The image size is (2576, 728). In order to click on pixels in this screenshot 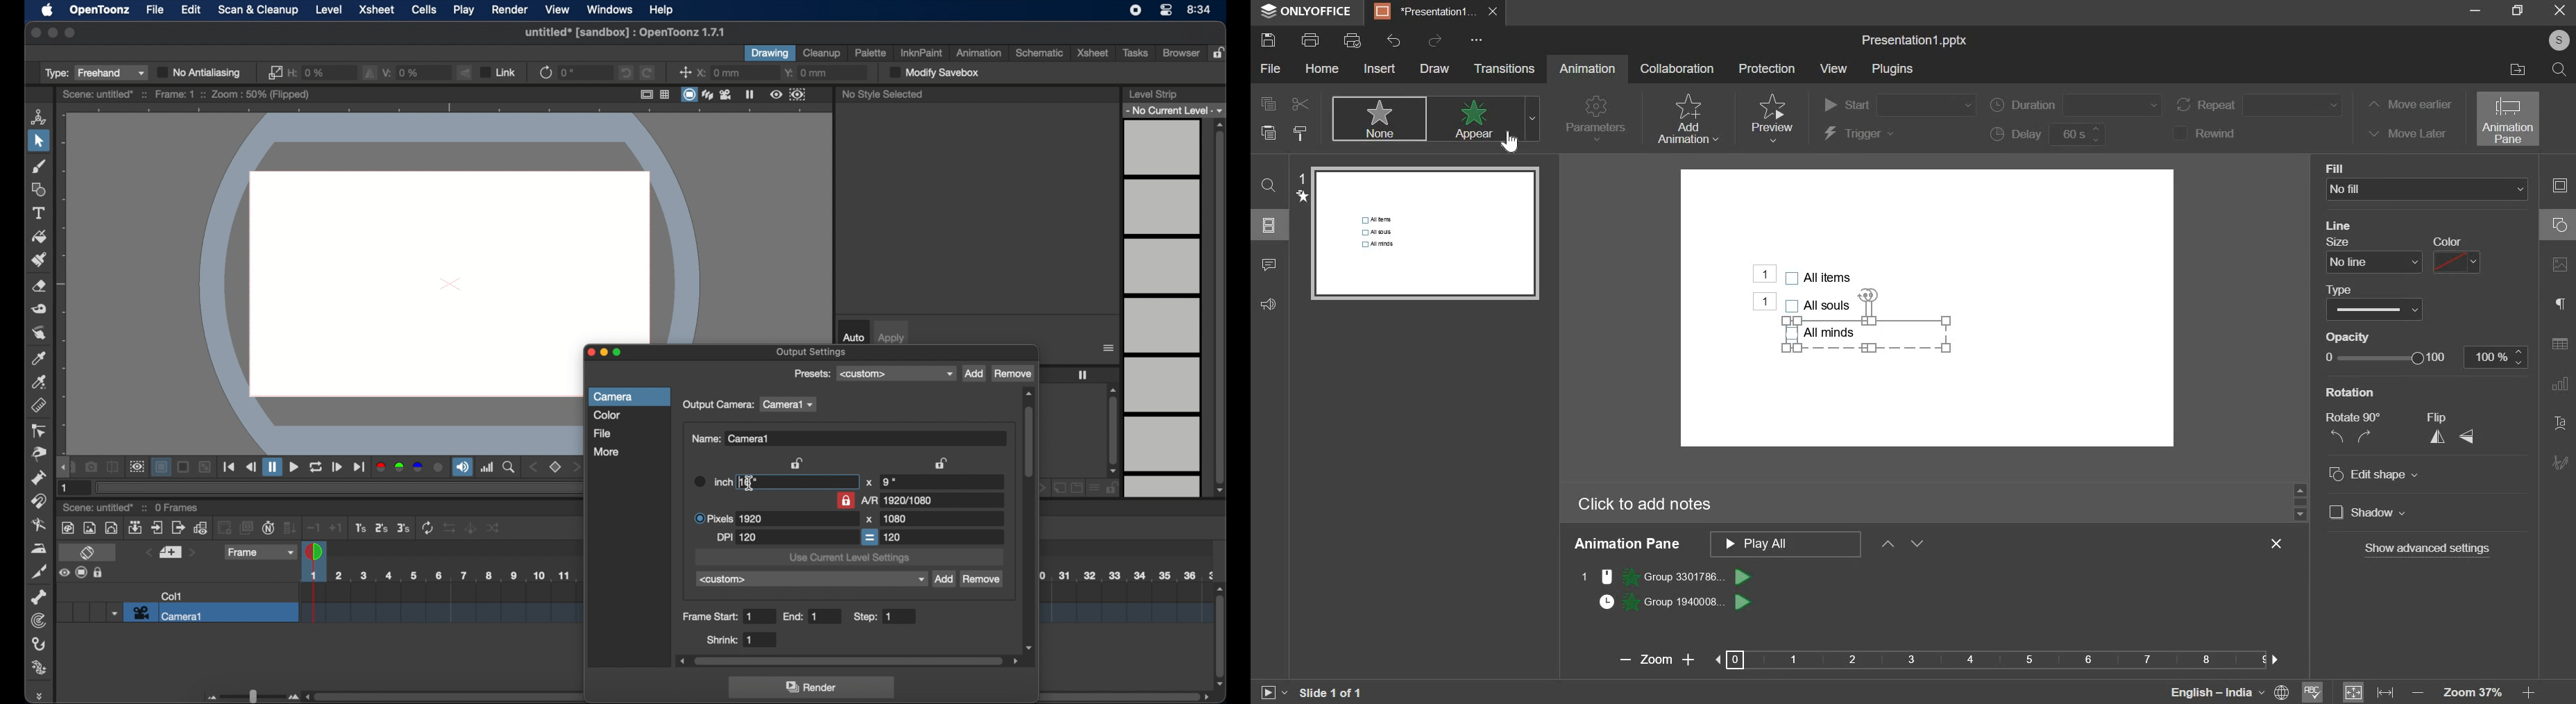, I will do `click(730, 518)`.